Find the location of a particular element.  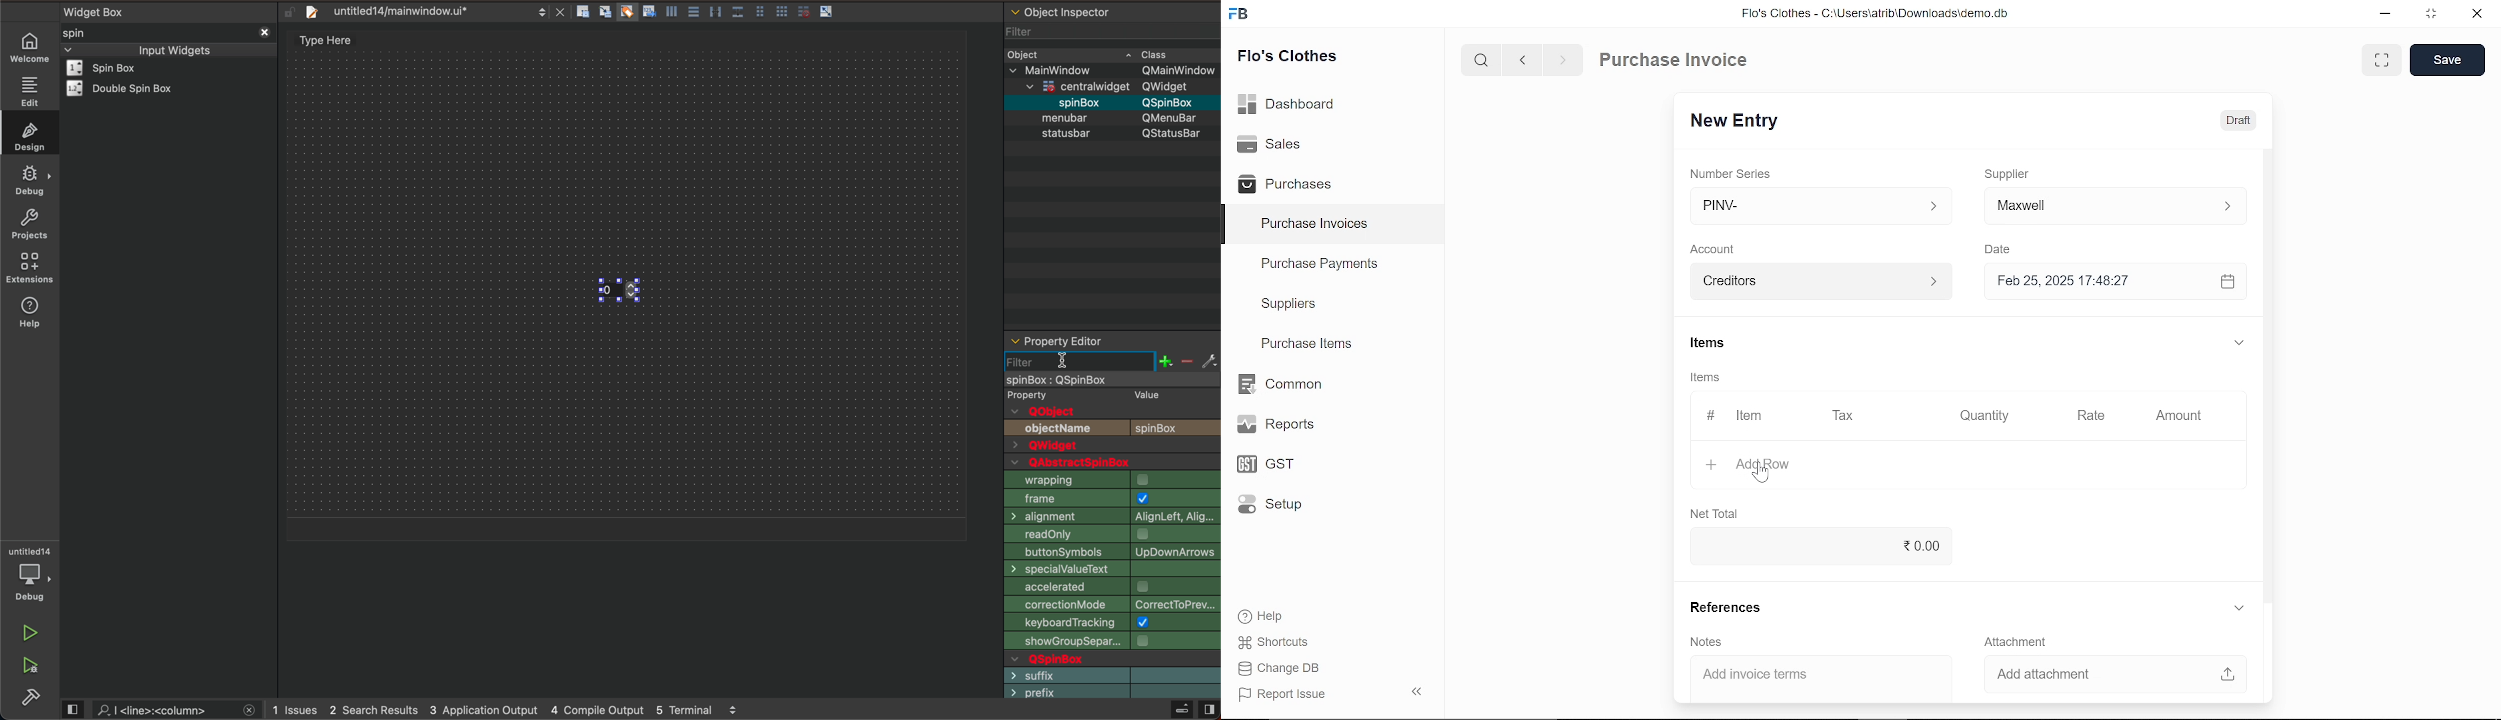

design is located at coordinates (27, 134).